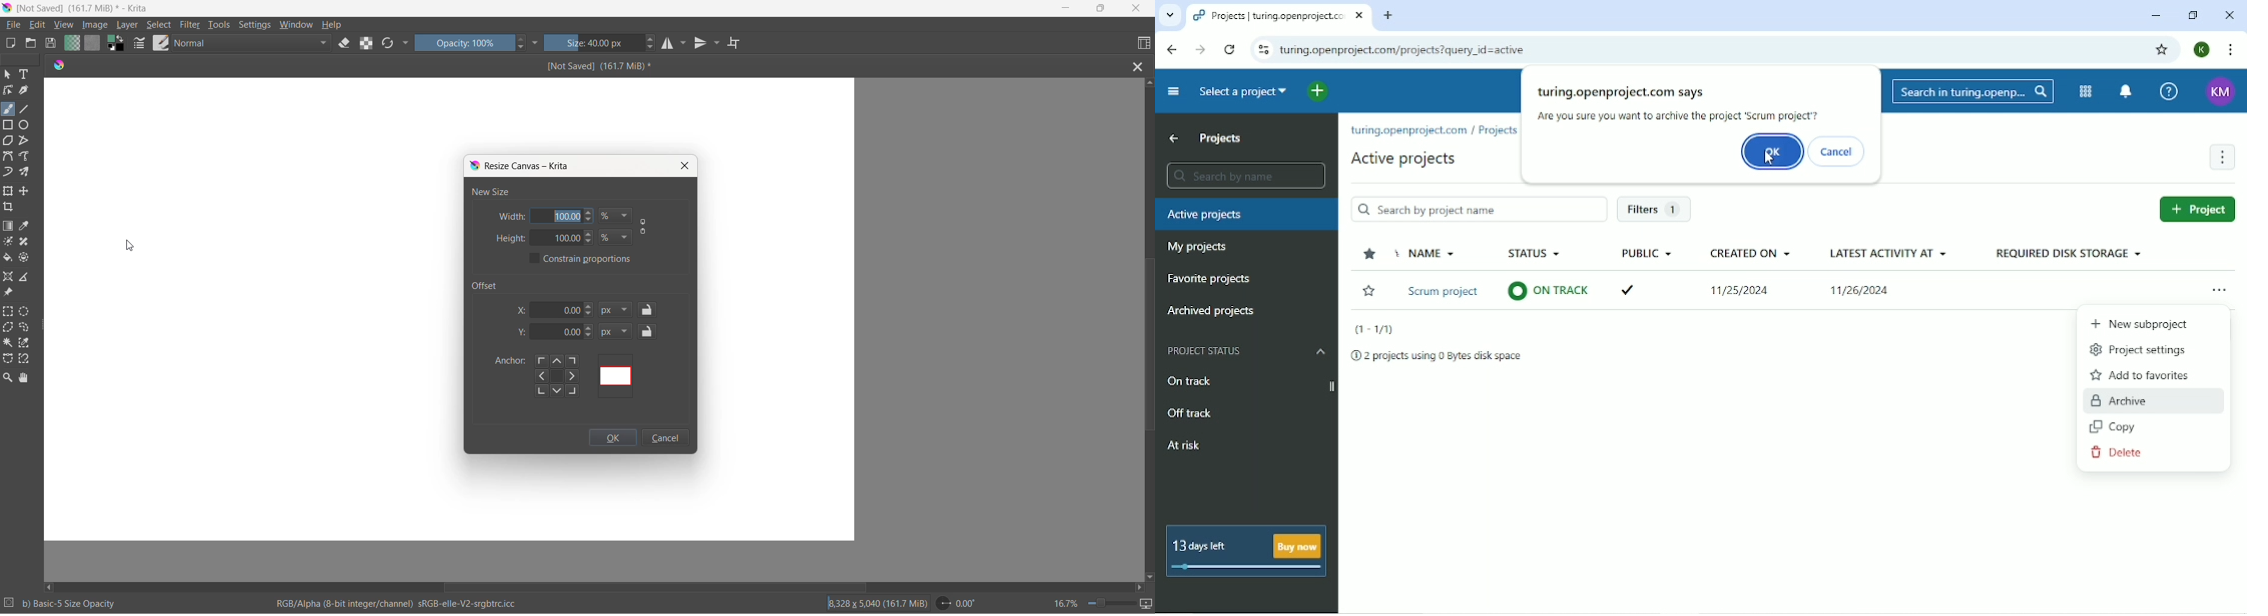  Describe the element at coordinates (1107, 603) in the screenshot. I see `zoom slider` at that location.